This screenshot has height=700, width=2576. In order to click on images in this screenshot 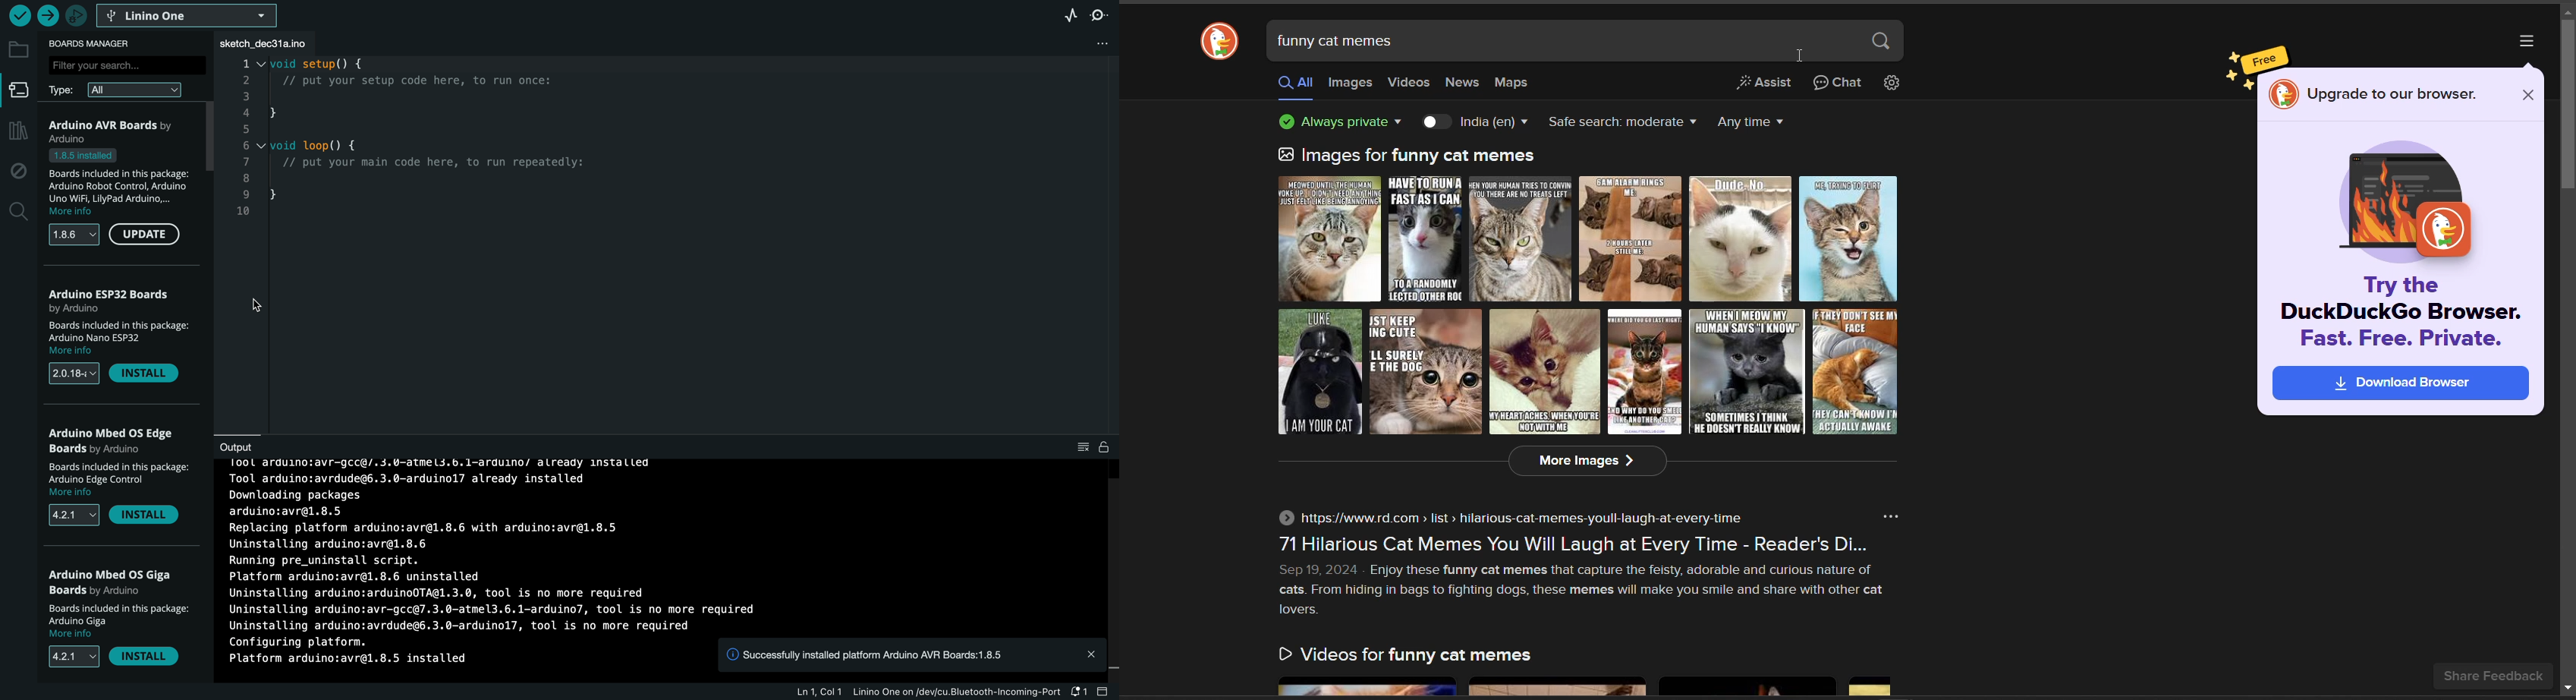, I will do `click(1590, 305)`.